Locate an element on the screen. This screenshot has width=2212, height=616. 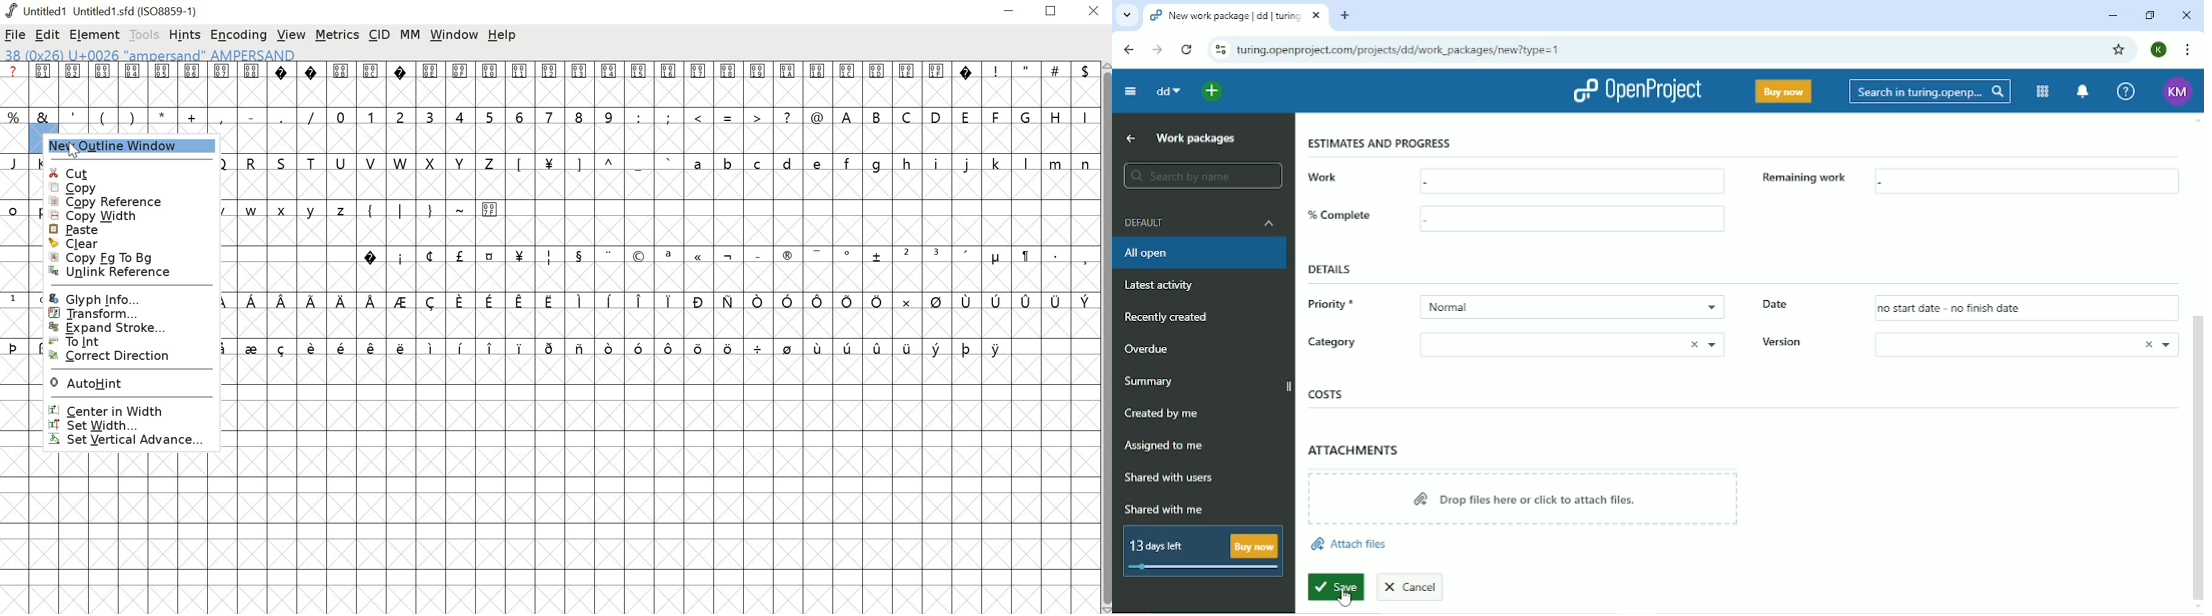
I is located at coordinates (1084, 116).